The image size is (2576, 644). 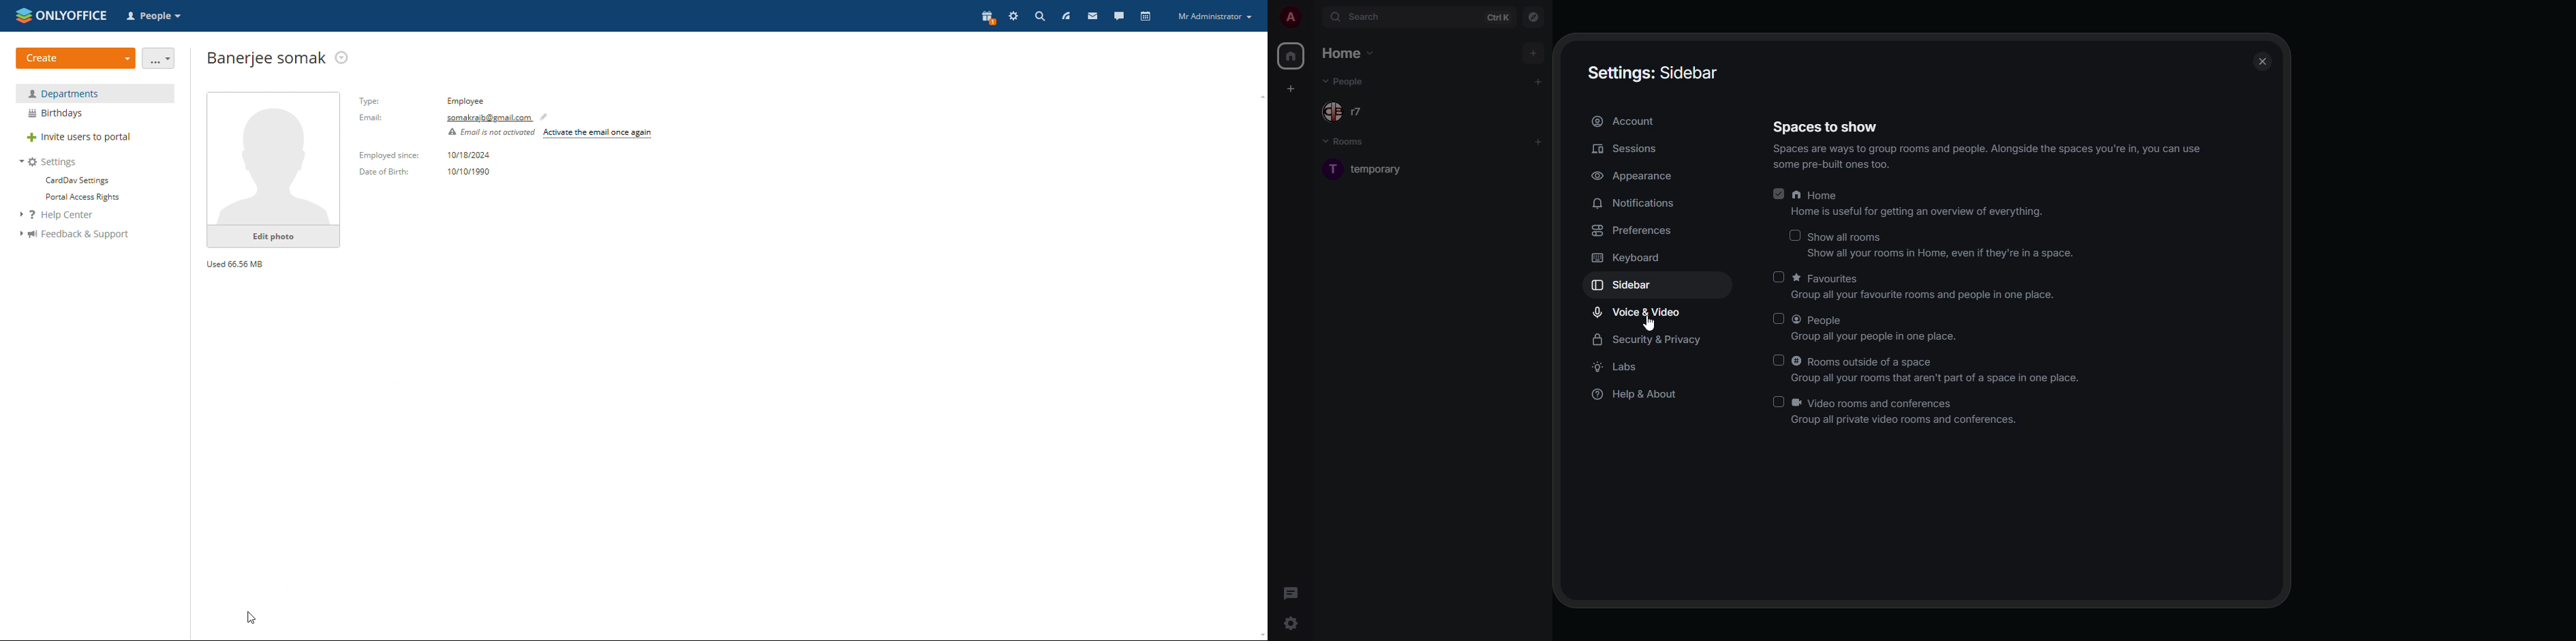 I want to click on home, so click(x=1292, y=56).